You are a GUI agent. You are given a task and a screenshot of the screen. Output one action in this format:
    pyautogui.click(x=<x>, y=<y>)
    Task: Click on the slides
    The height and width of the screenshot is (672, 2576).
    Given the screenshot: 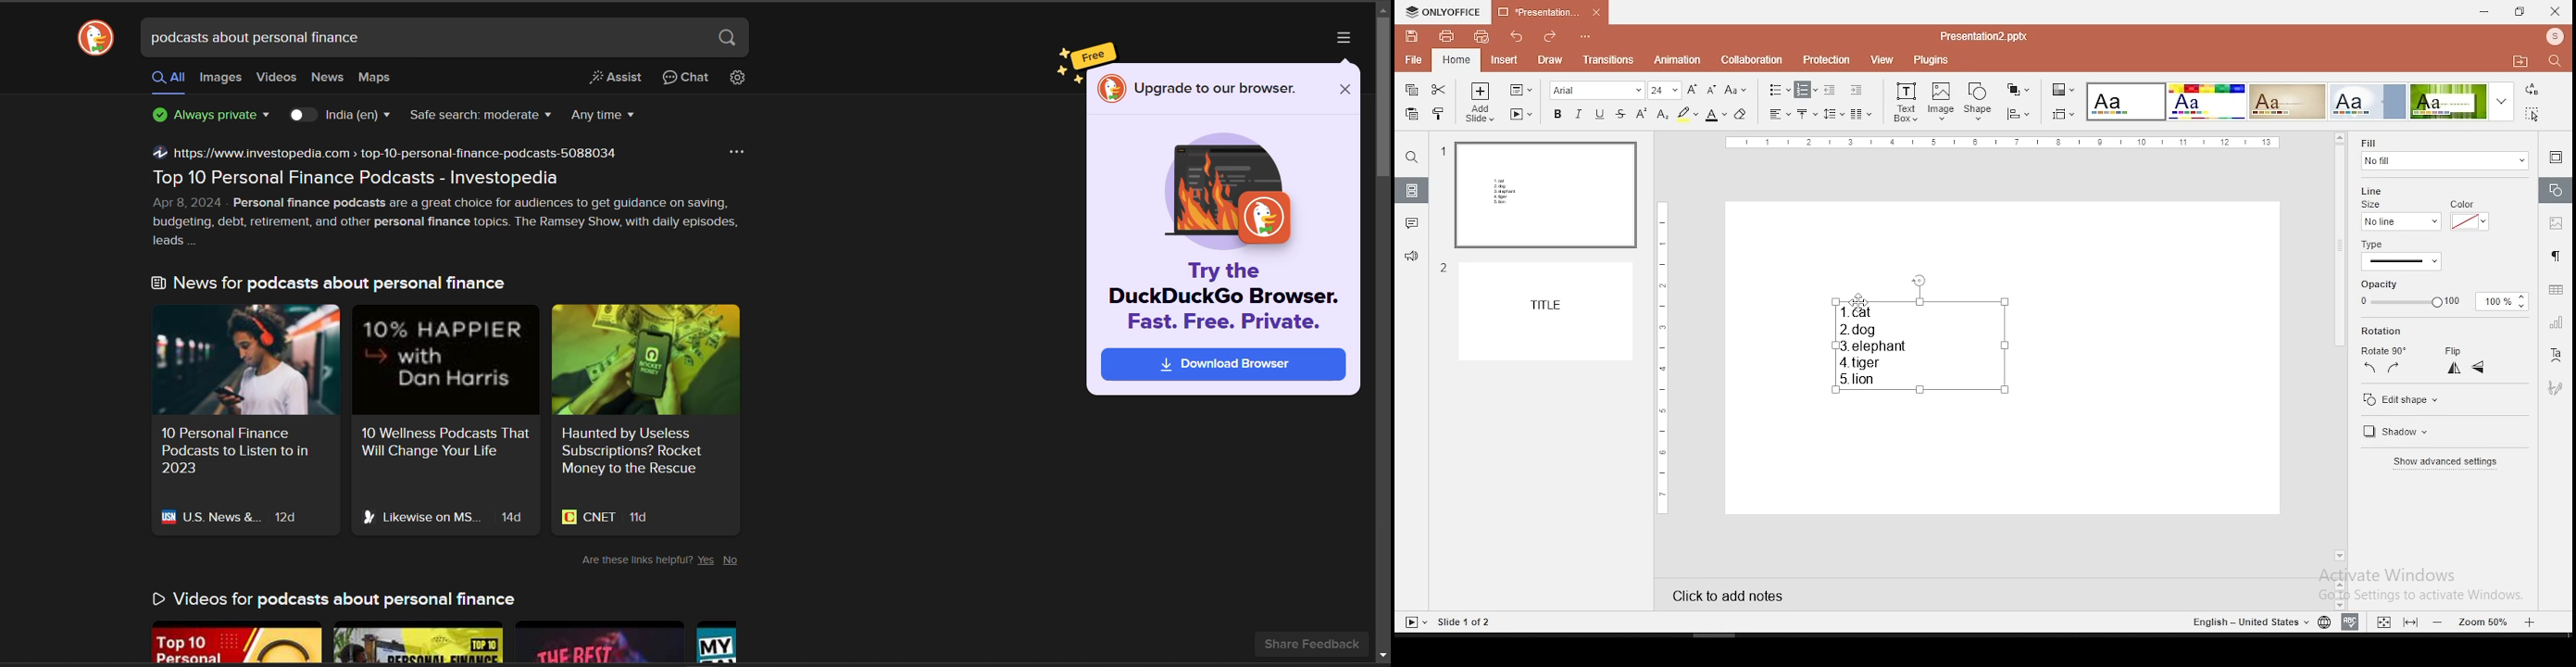 What is the action you would take?
    pyautogui.click(x=1412, y=190)
    